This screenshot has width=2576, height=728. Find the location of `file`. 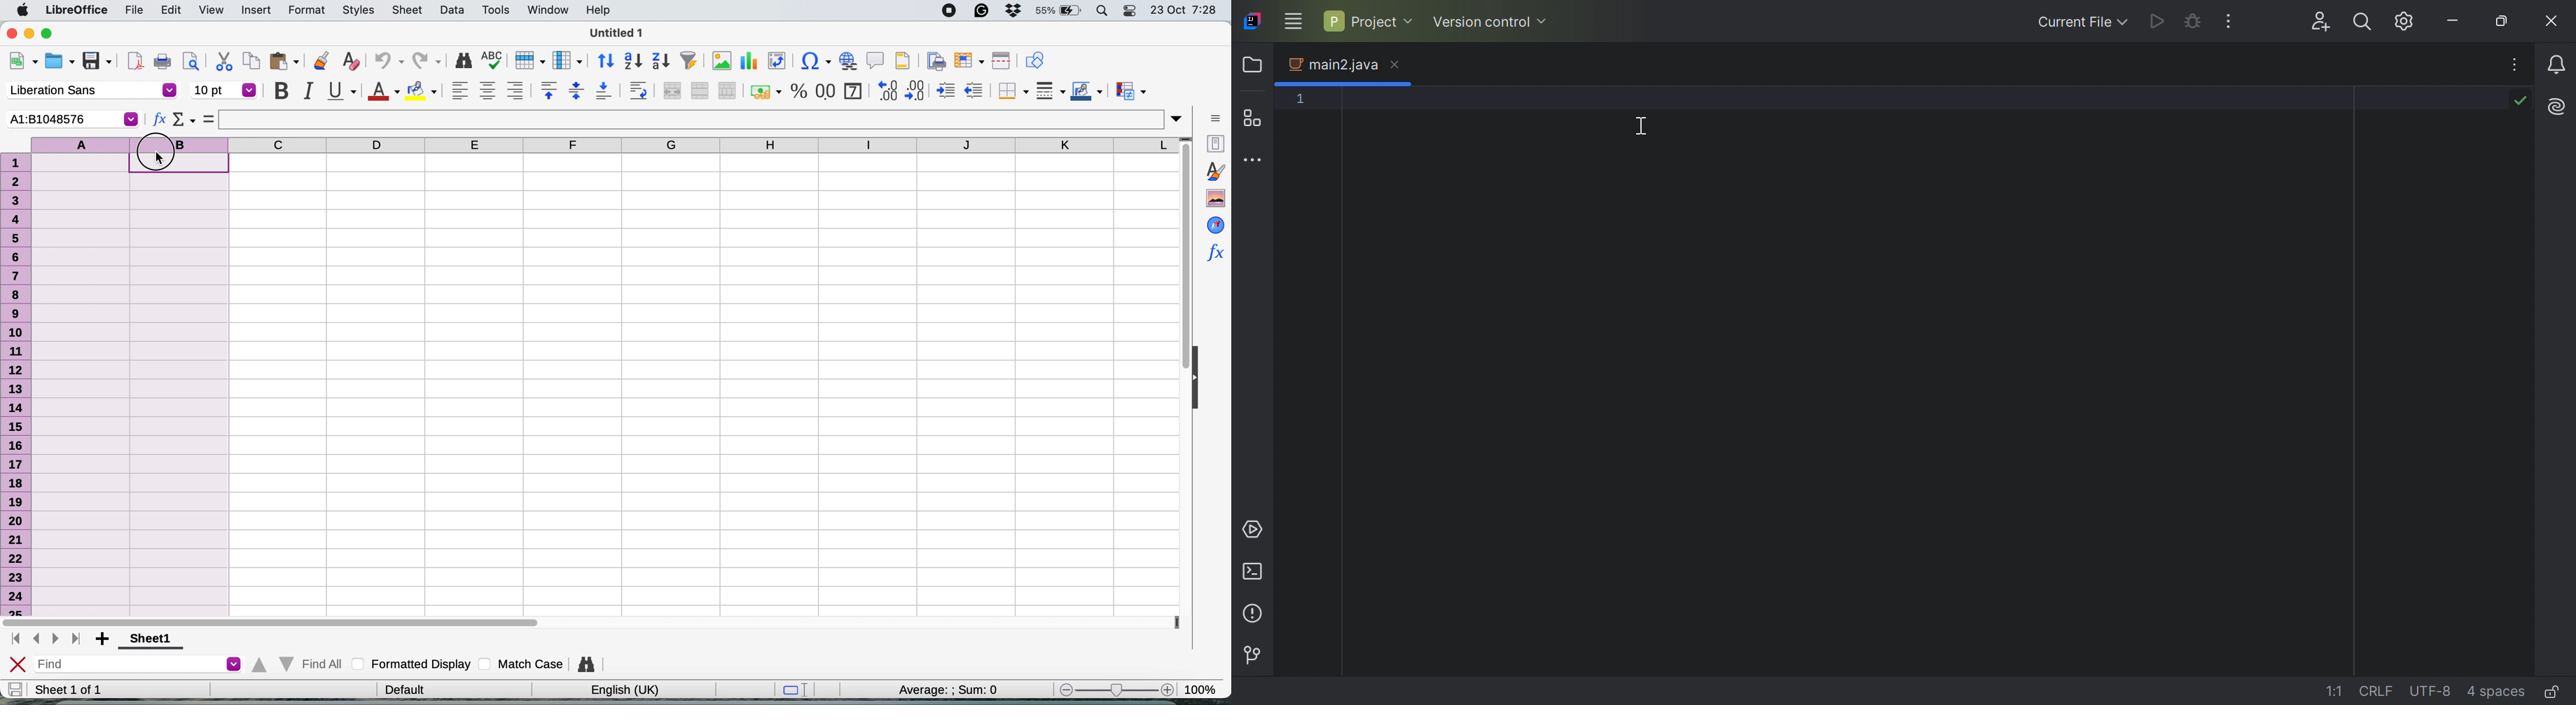

file is located at coordinates (133, 9).